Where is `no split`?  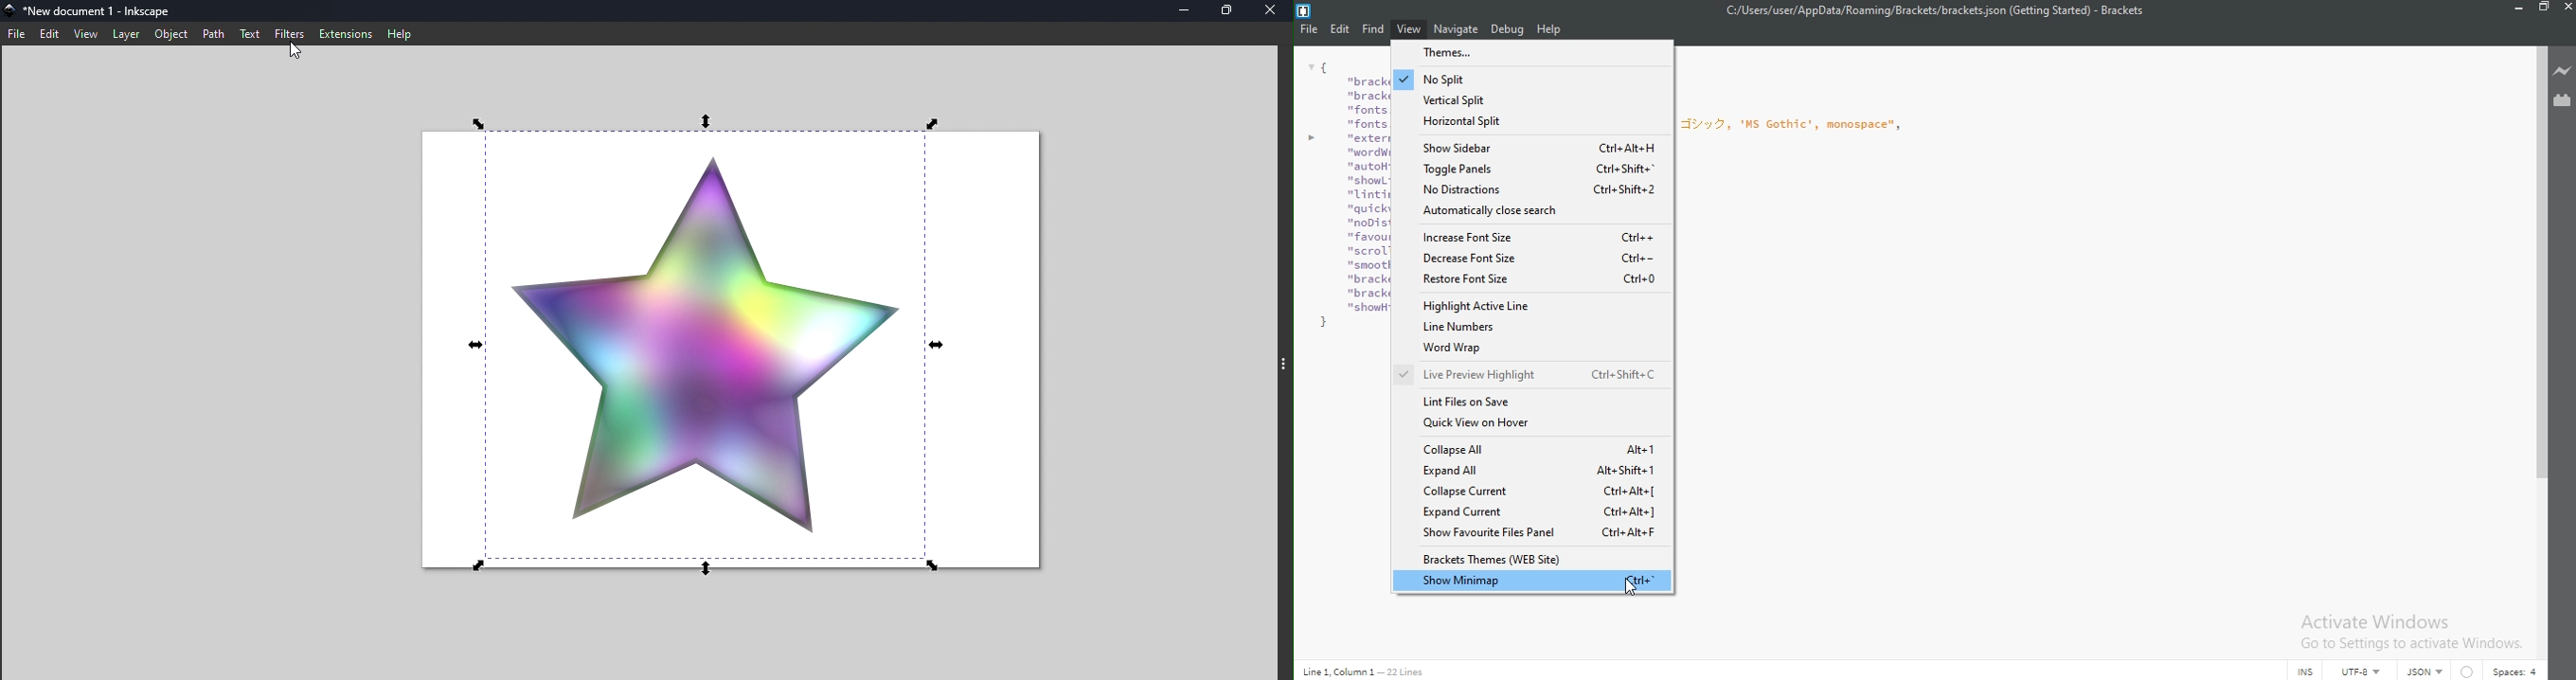 no split is located at coordinates (1520, 79).